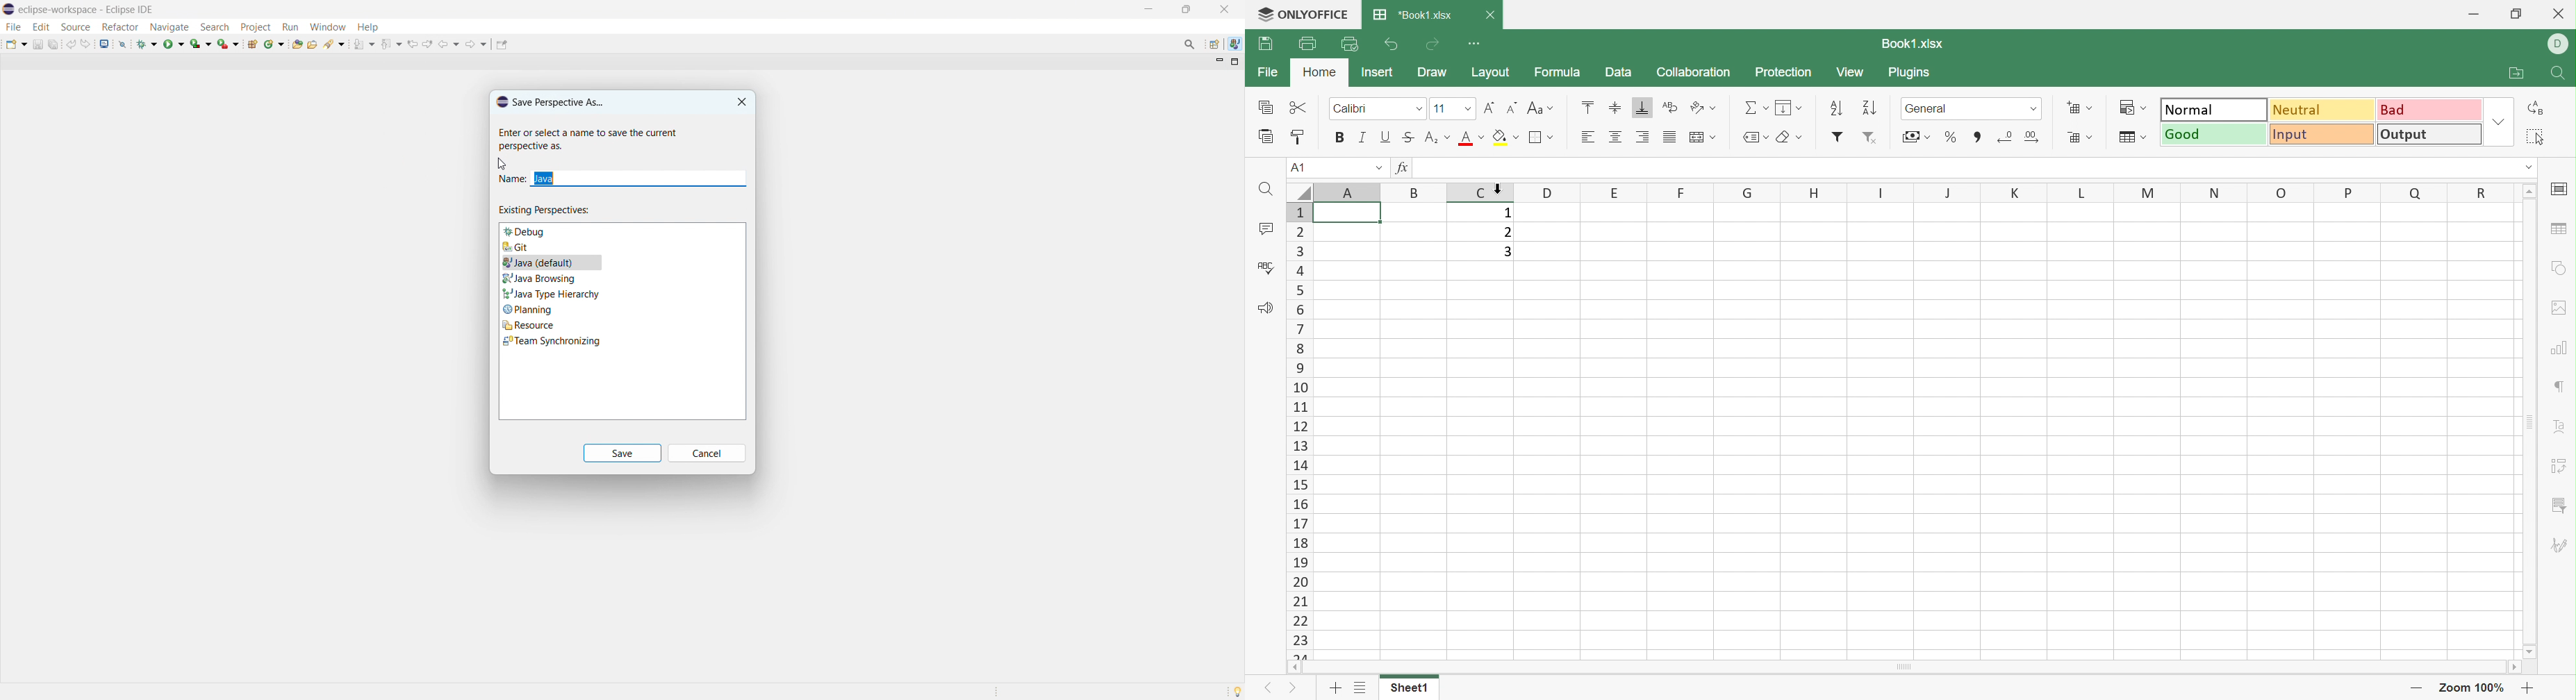  I want to click on Layout, so click(1492, 72).